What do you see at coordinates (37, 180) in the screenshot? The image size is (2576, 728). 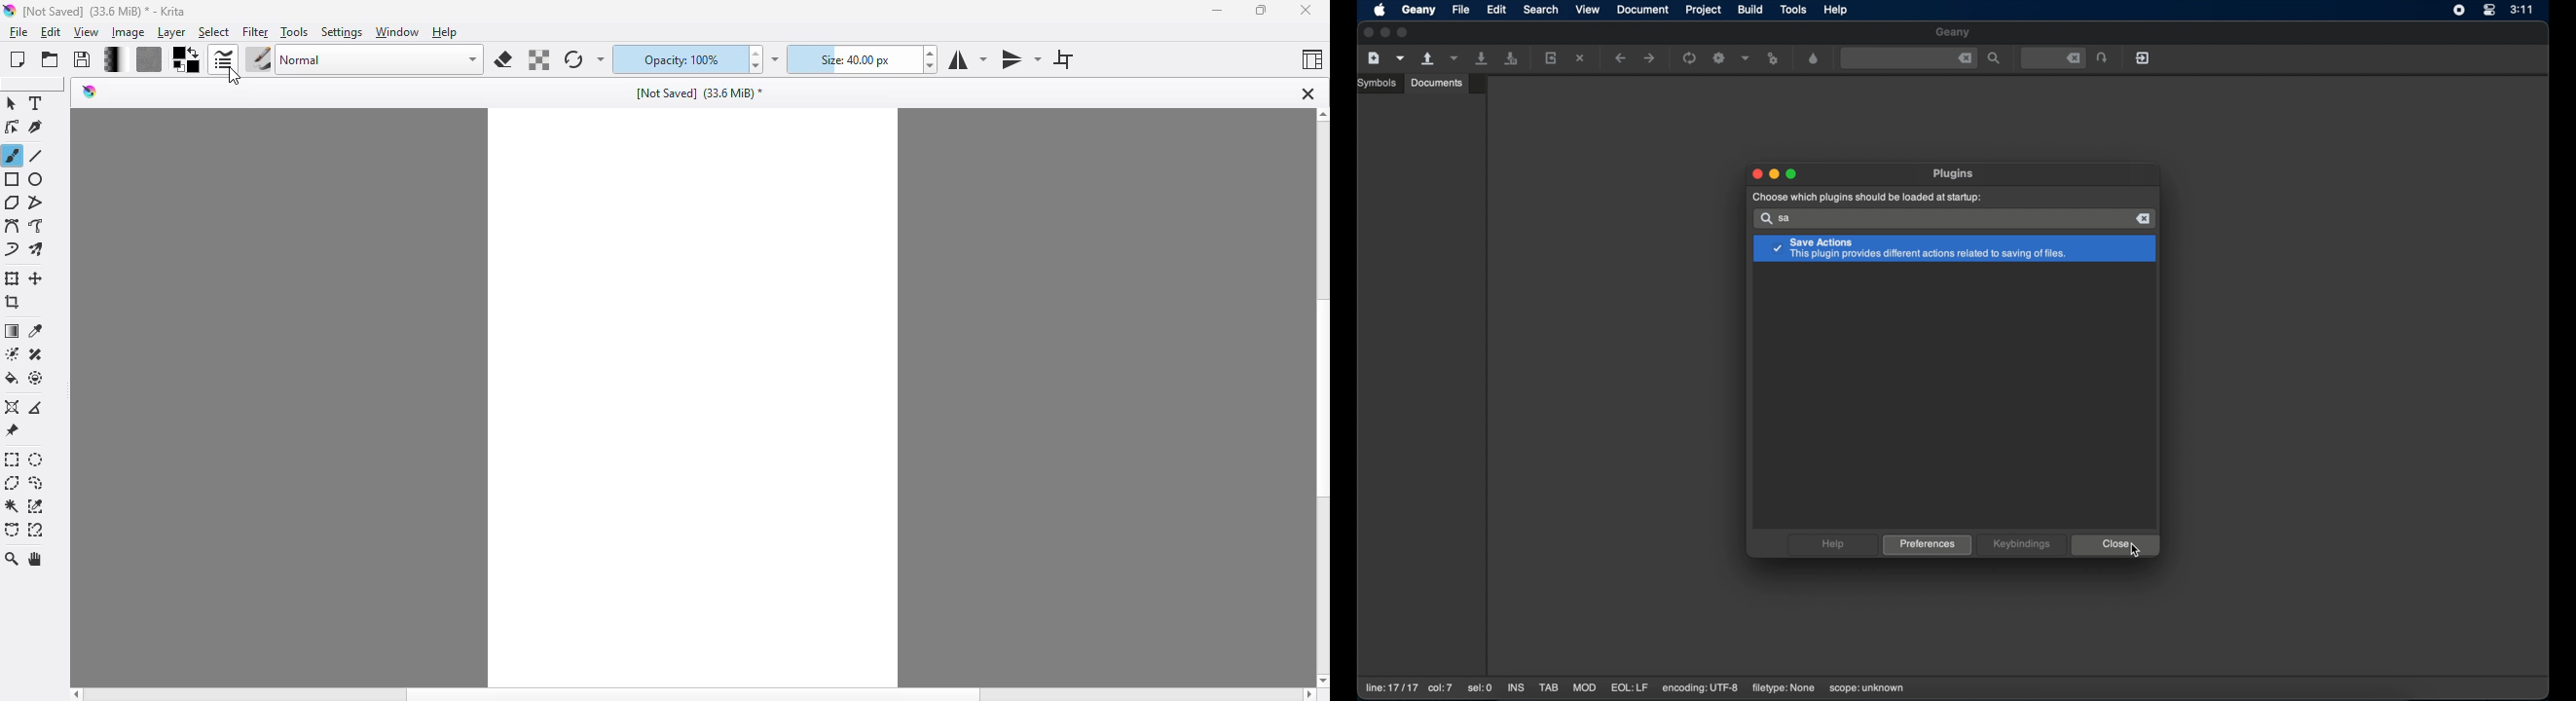 I see `ellipse tool` at bounding box center [37, 180].